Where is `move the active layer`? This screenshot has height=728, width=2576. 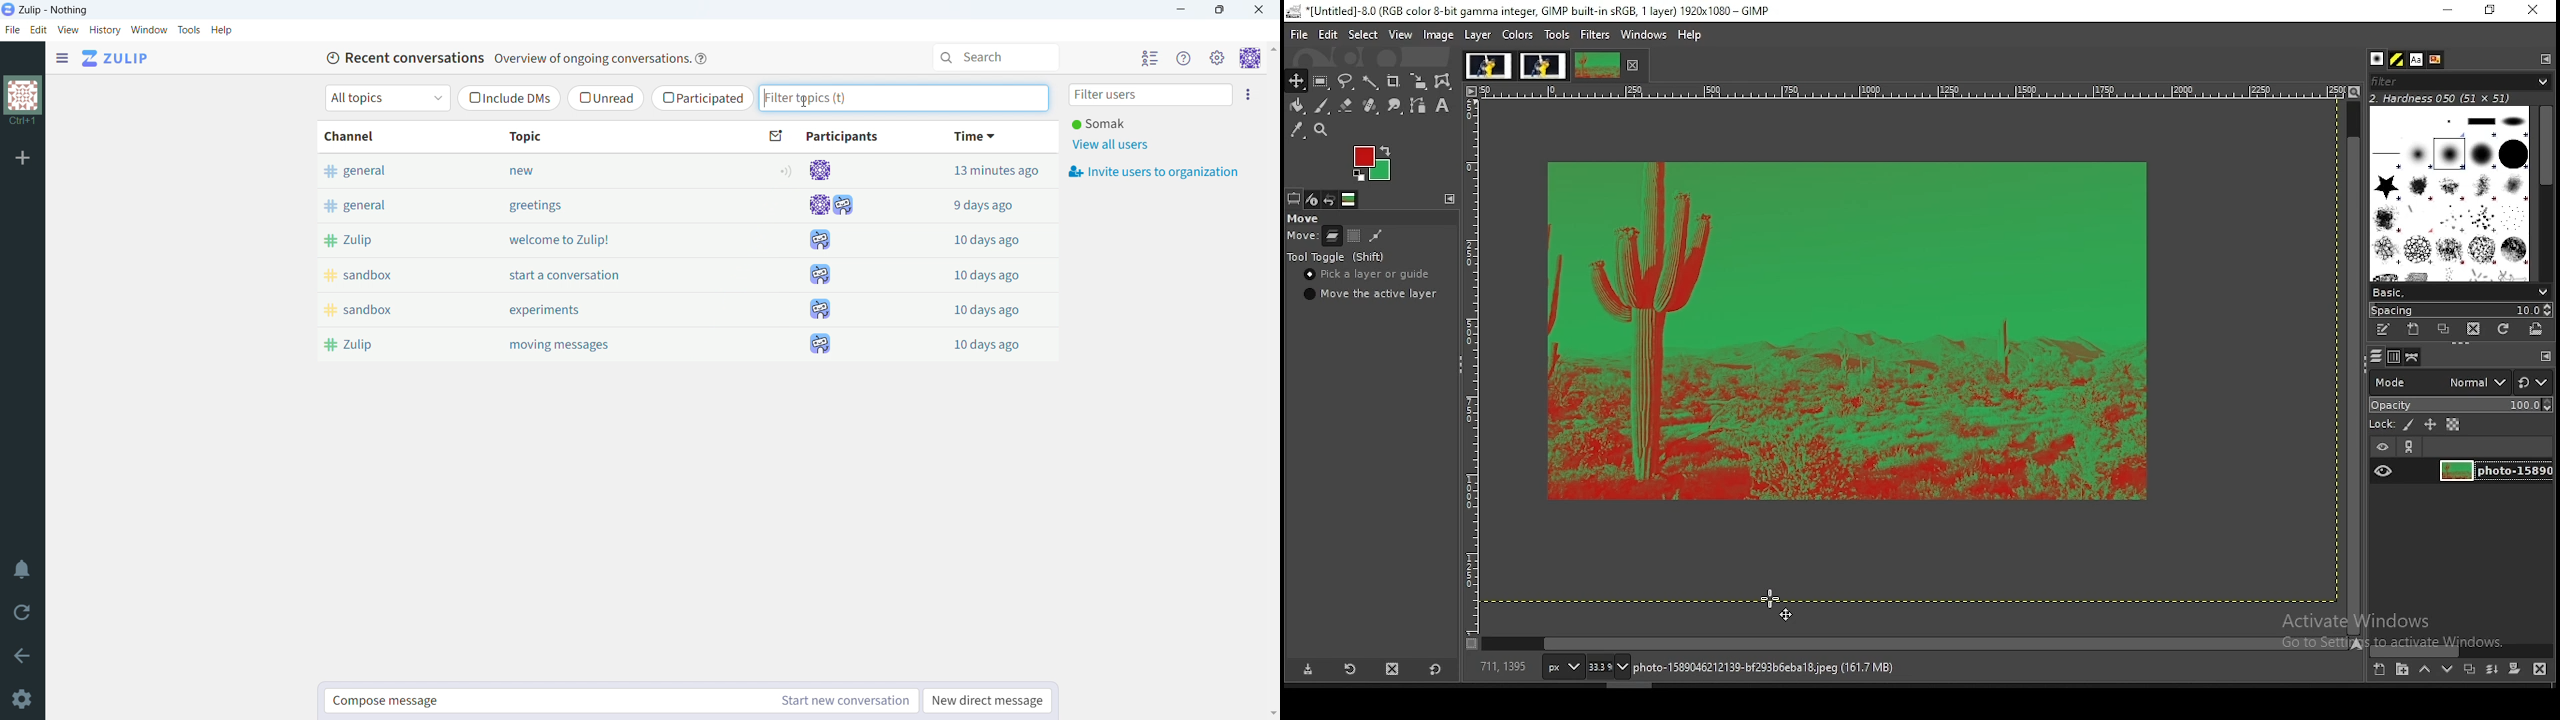 move the active layer is located at coordinates (1374, 293).